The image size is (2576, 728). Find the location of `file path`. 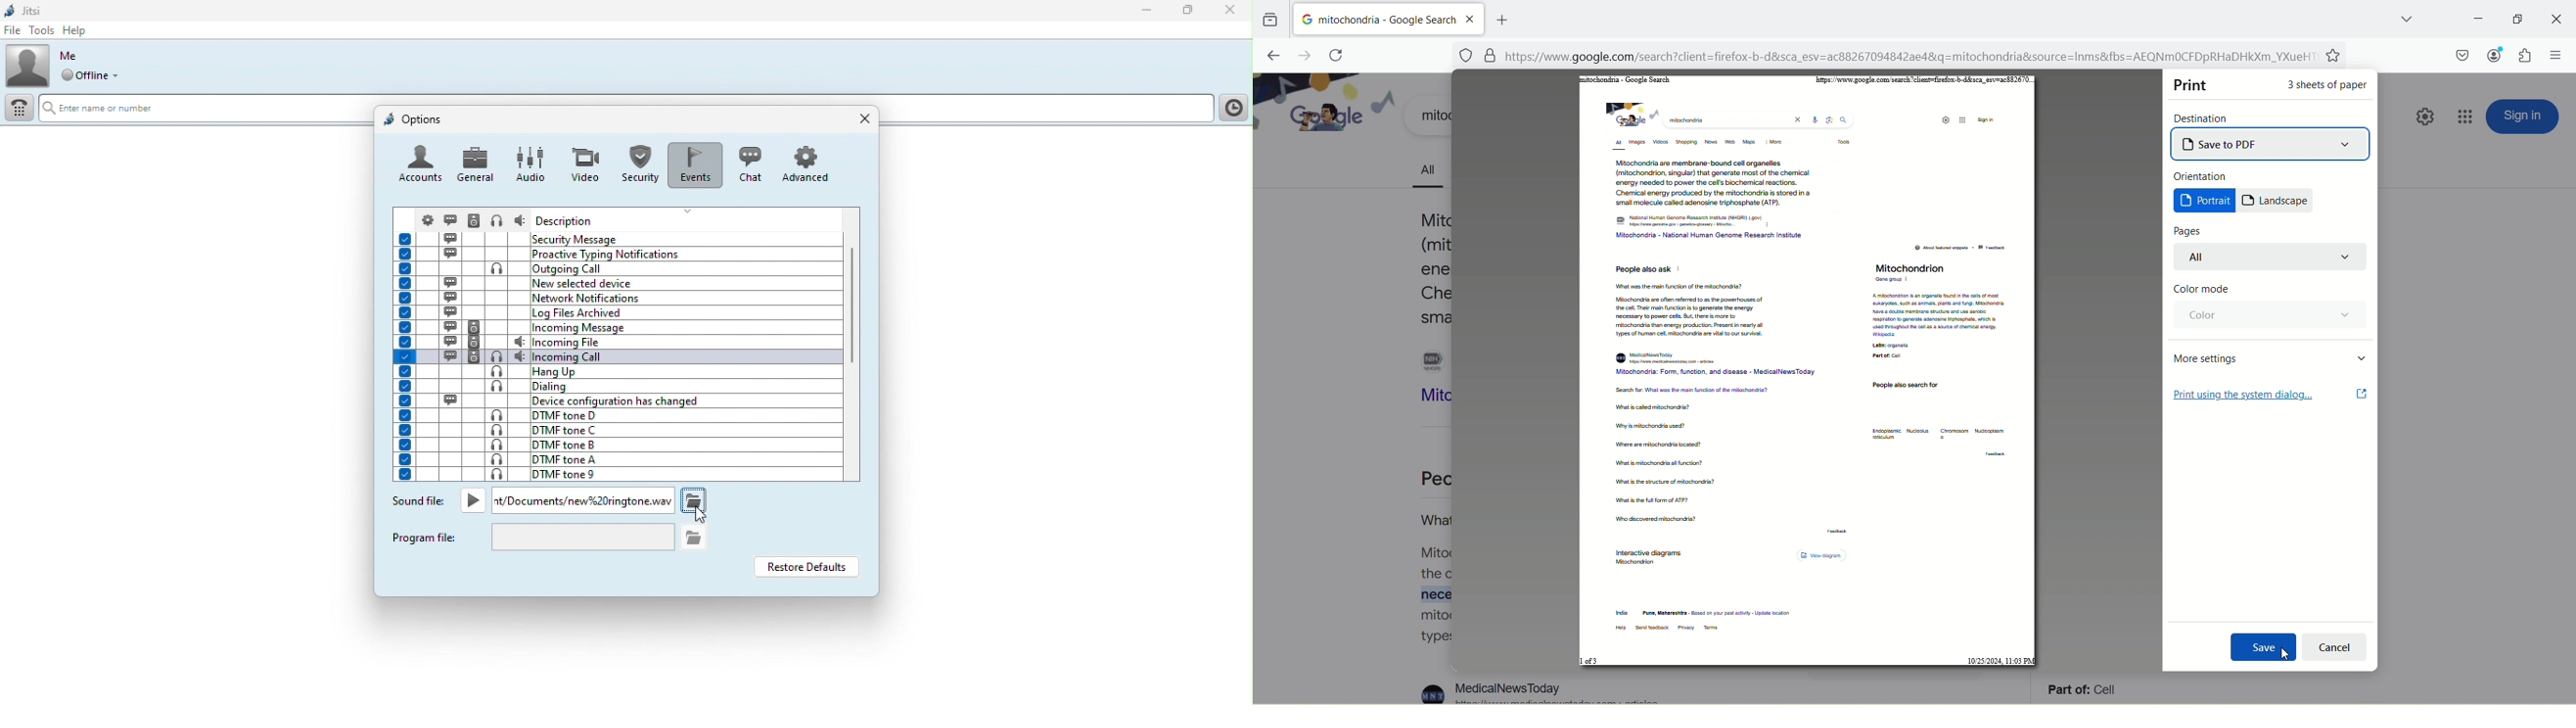

file path is located at coordinates (582, 538).